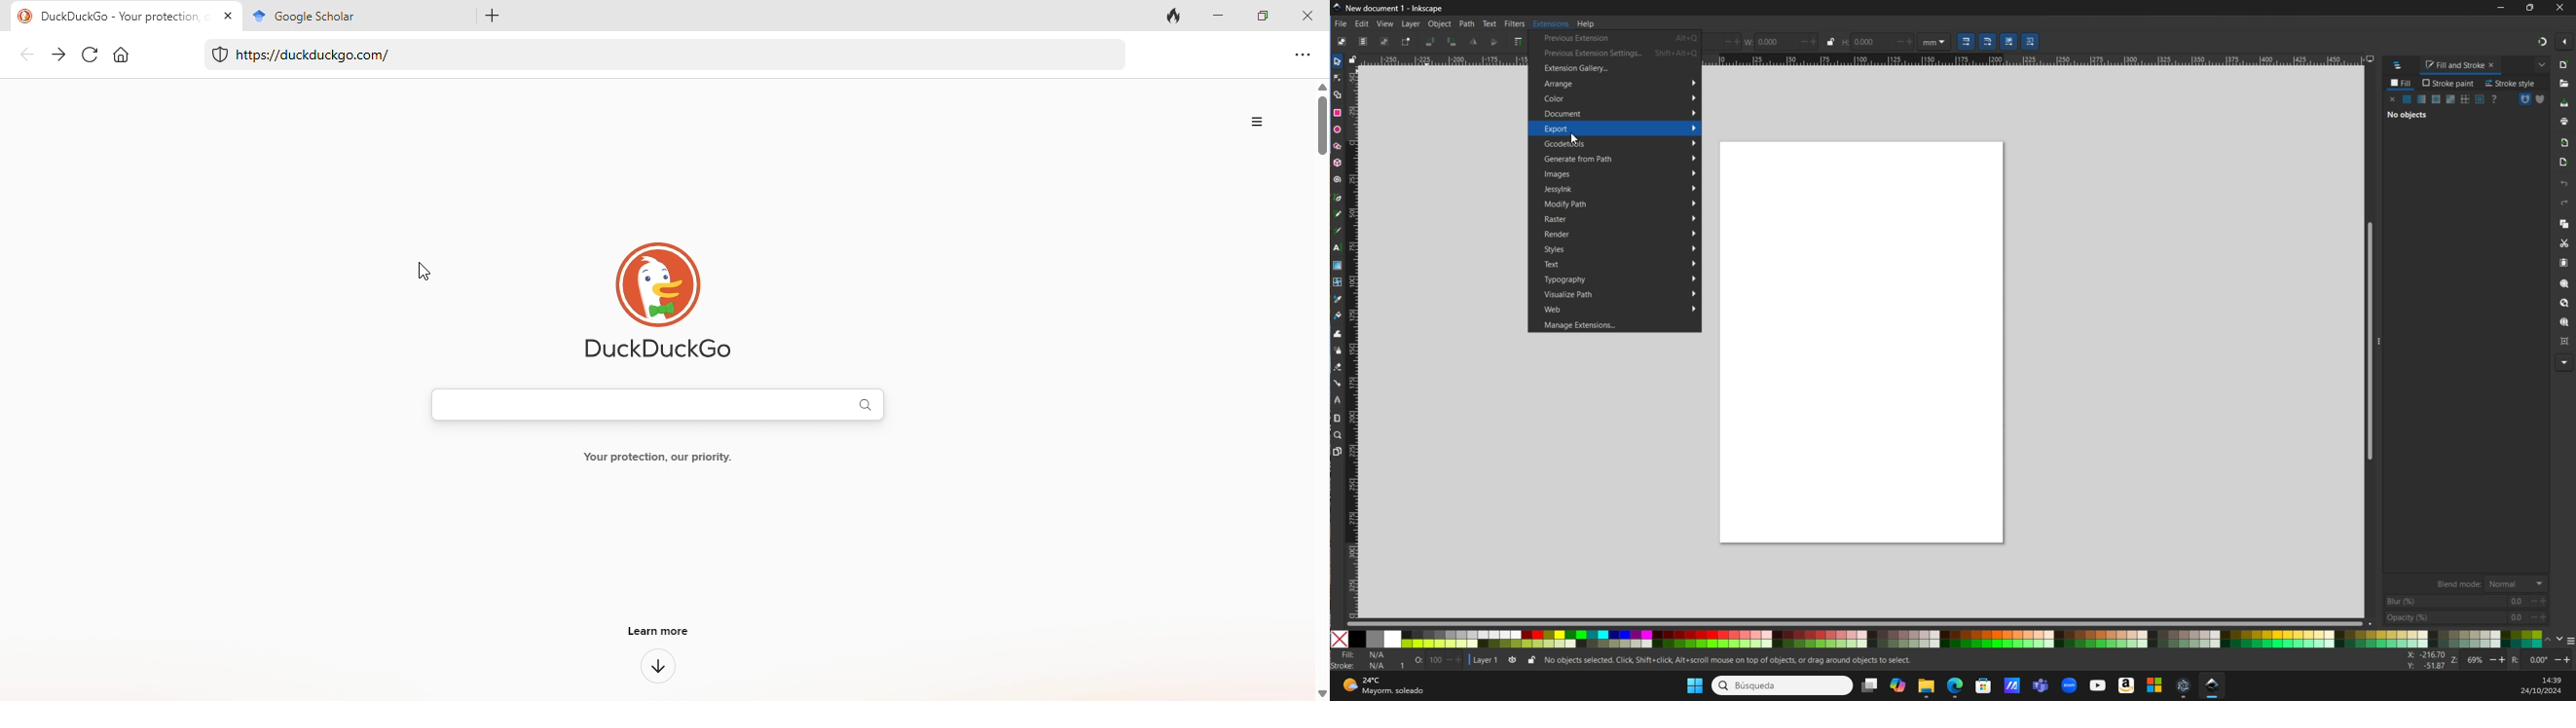 The width and height of the screenshot is (2576, 728). What do you see at coordinates (1589, 23) in the screenshot?
I see `Help` at bounding box center [1589, 23].